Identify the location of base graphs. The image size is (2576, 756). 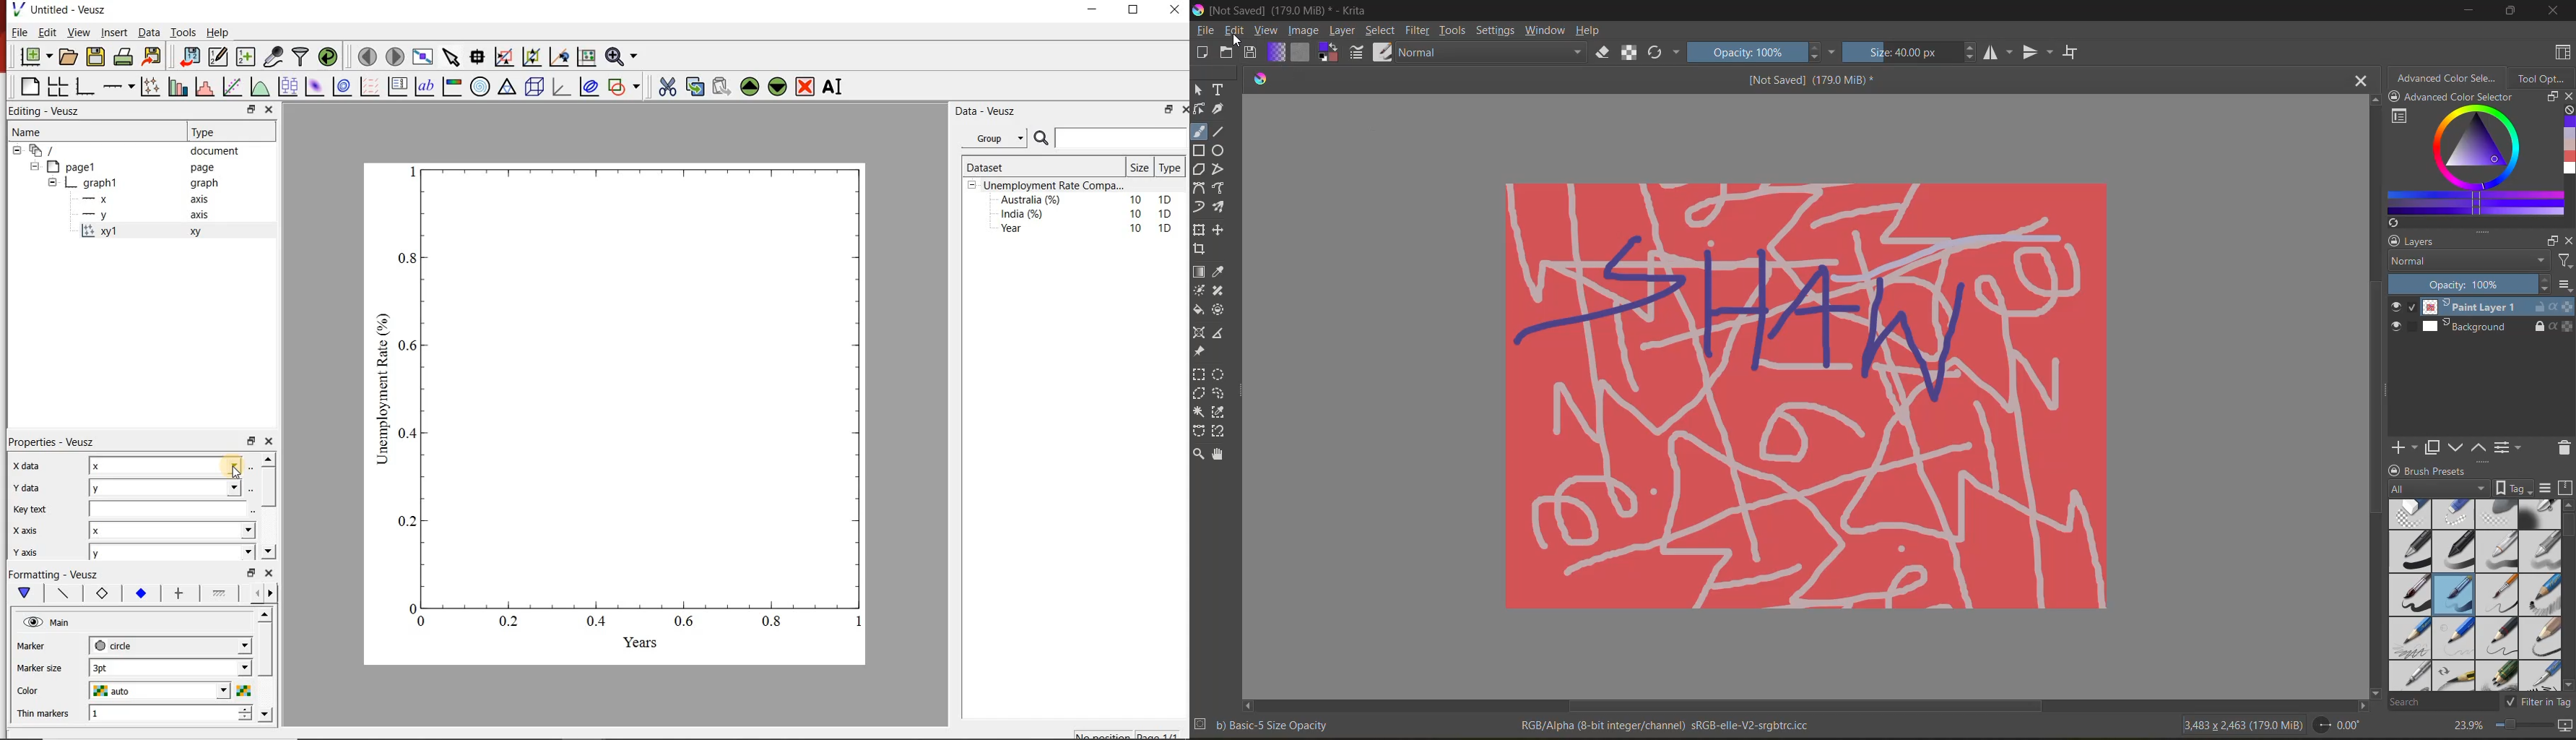
(86, 86).